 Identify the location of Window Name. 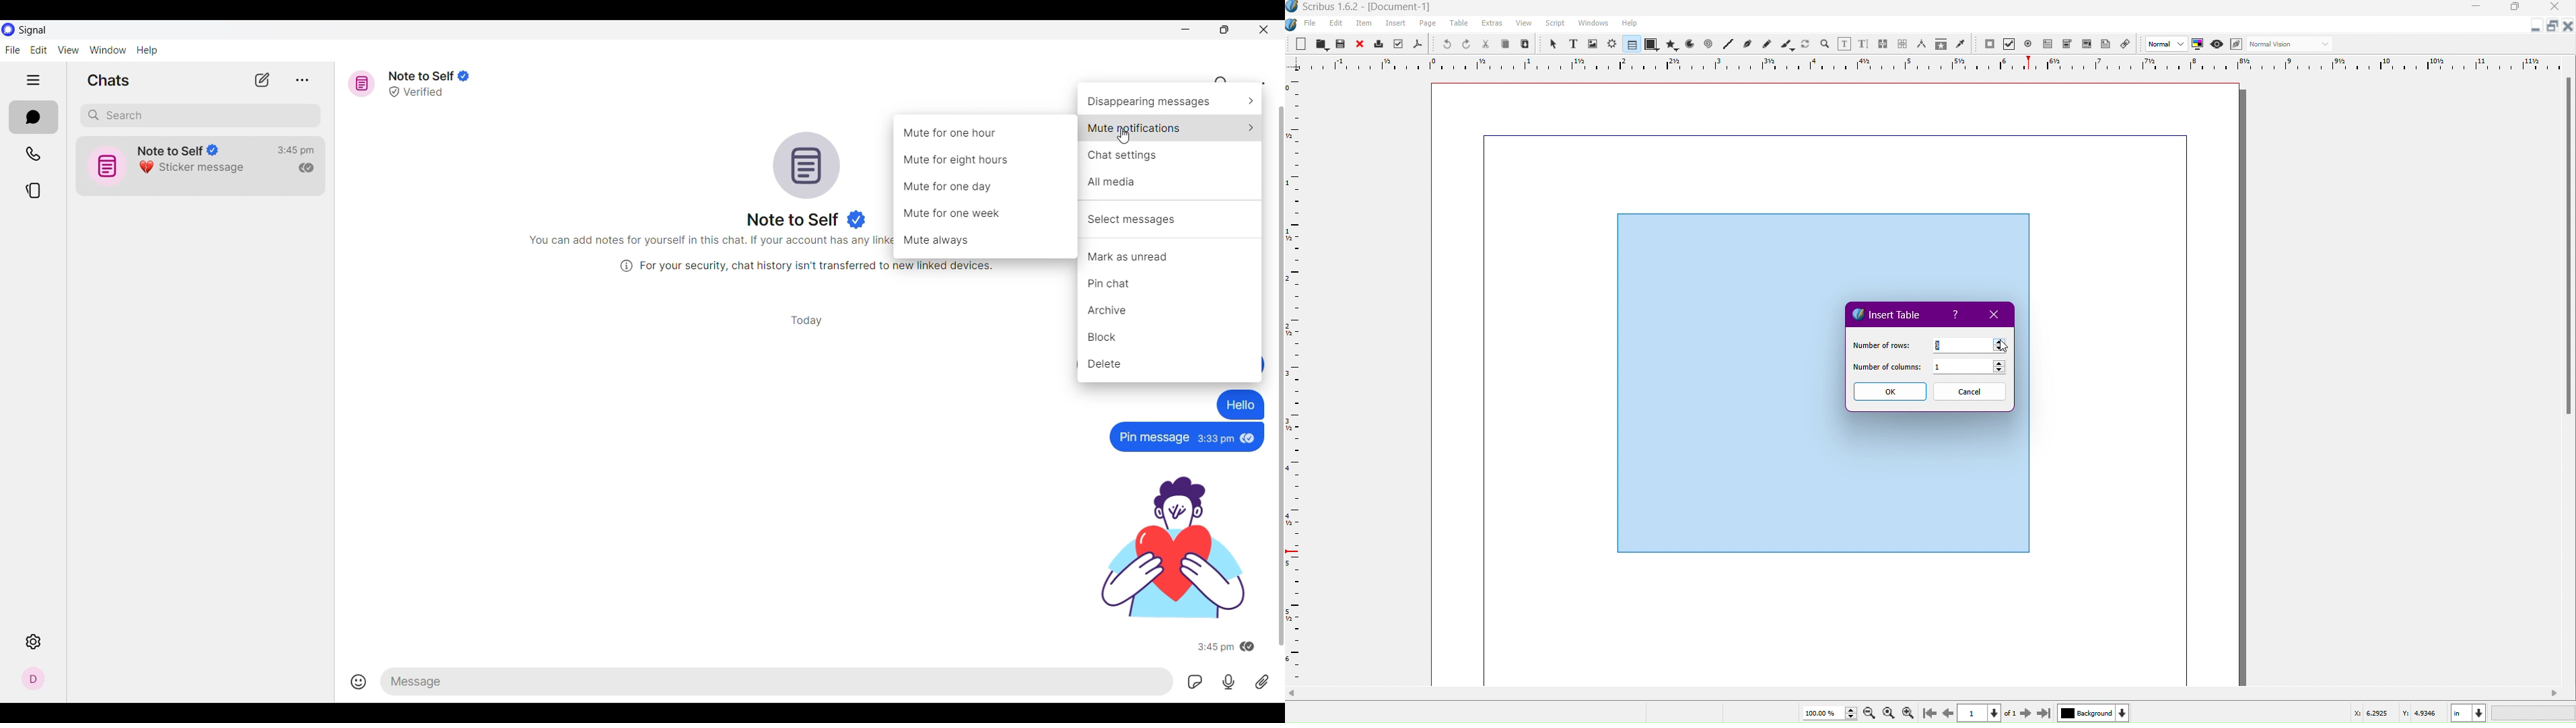
(1366, 7).